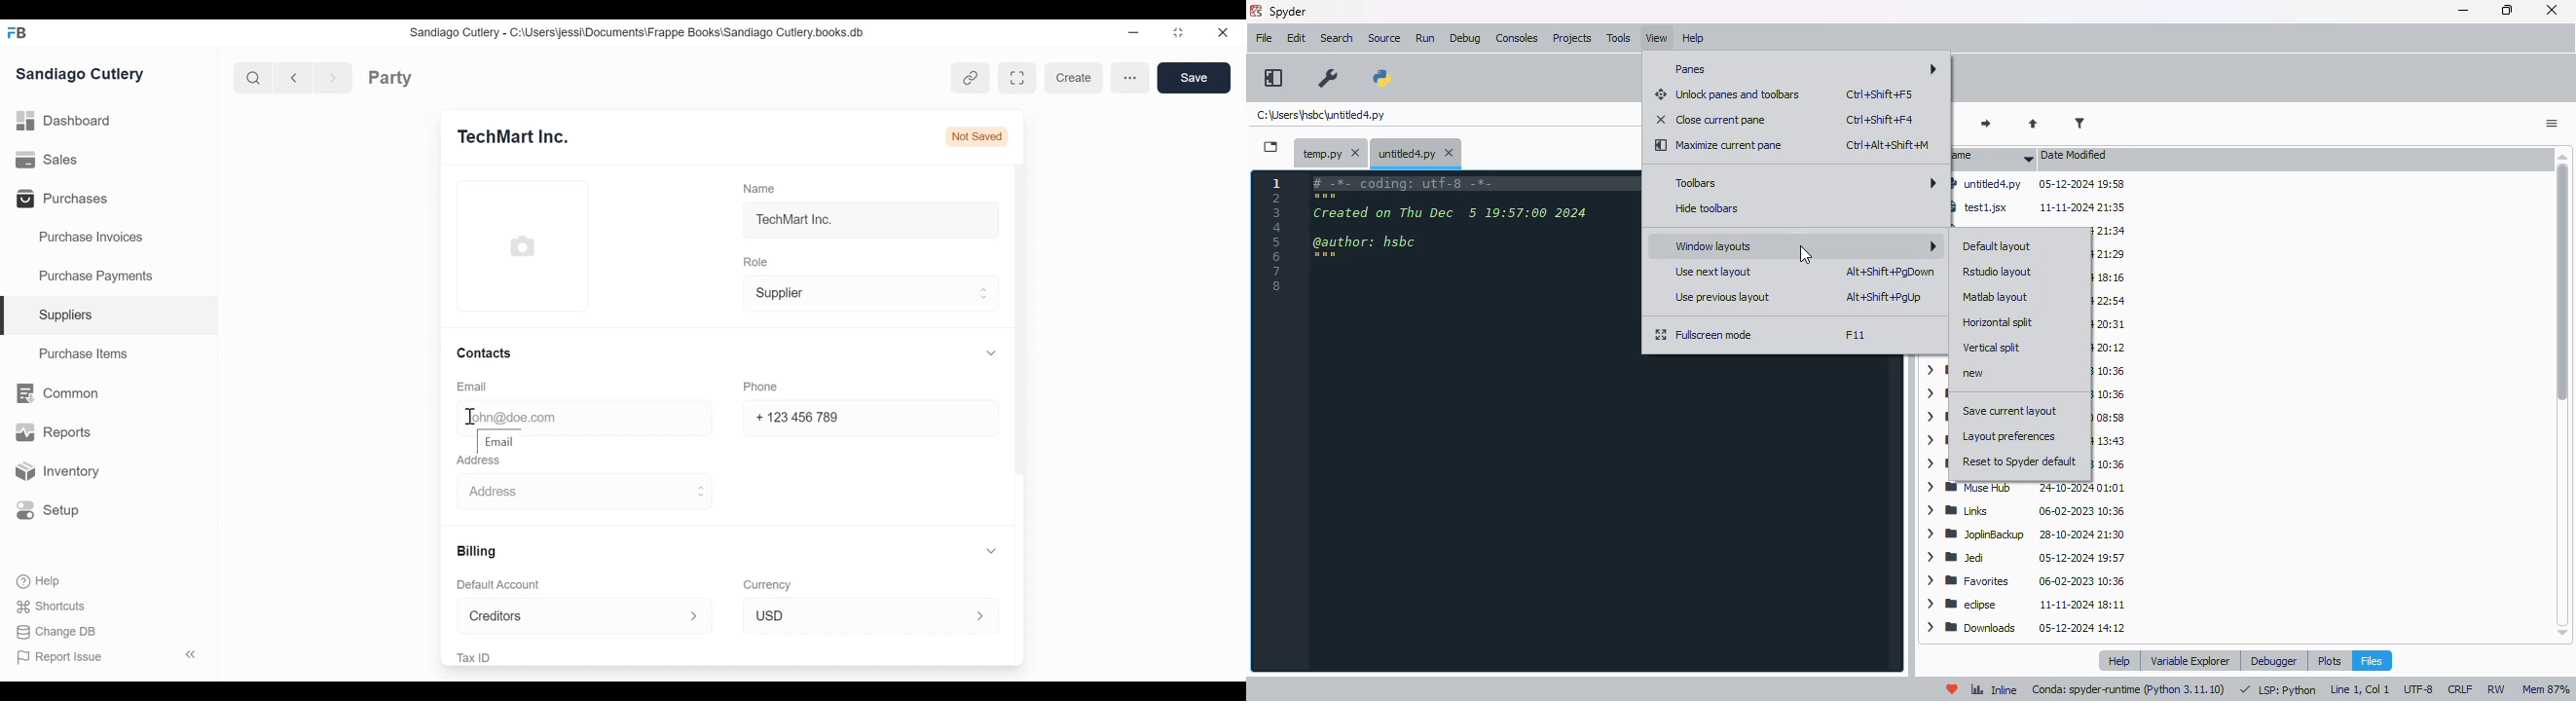 This screenshot has width=2576, height=728. I want to click on reset to spyder default, so click(2020, 461).